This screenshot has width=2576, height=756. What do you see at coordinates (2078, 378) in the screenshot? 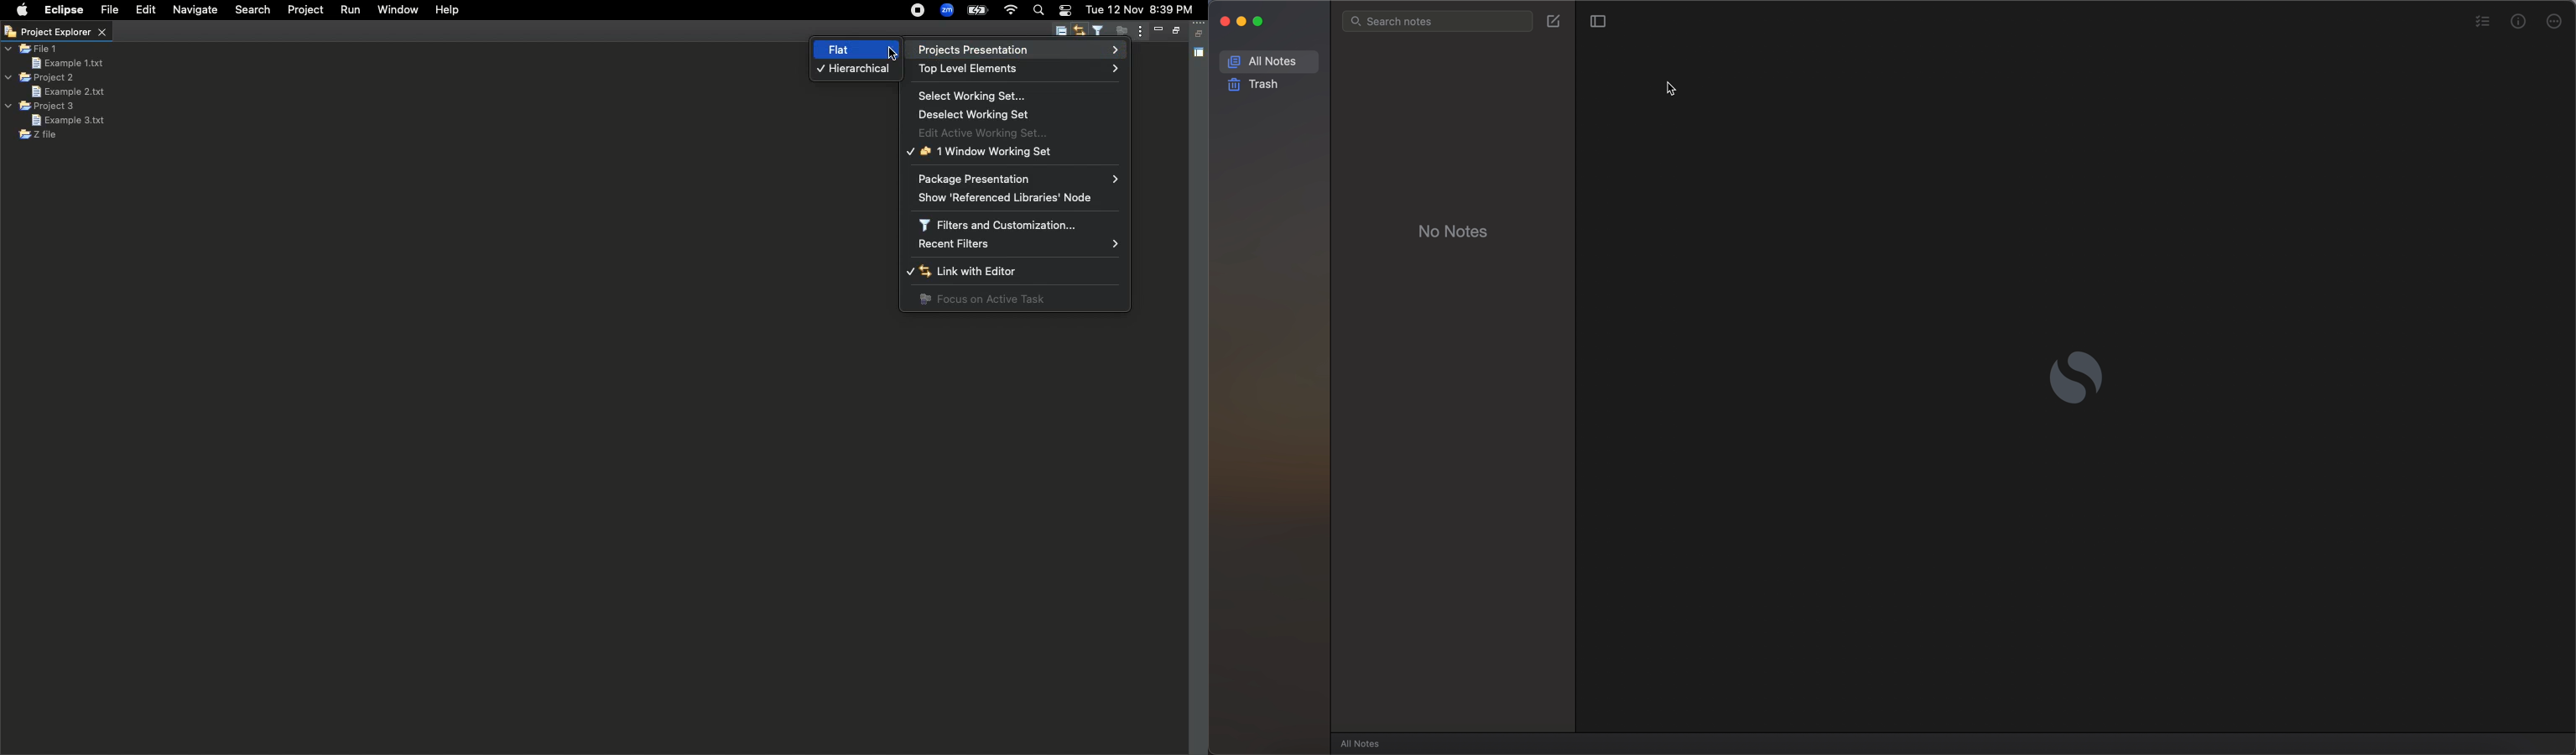
I see `Simplenote logo` at bounding box center [2078, 378].